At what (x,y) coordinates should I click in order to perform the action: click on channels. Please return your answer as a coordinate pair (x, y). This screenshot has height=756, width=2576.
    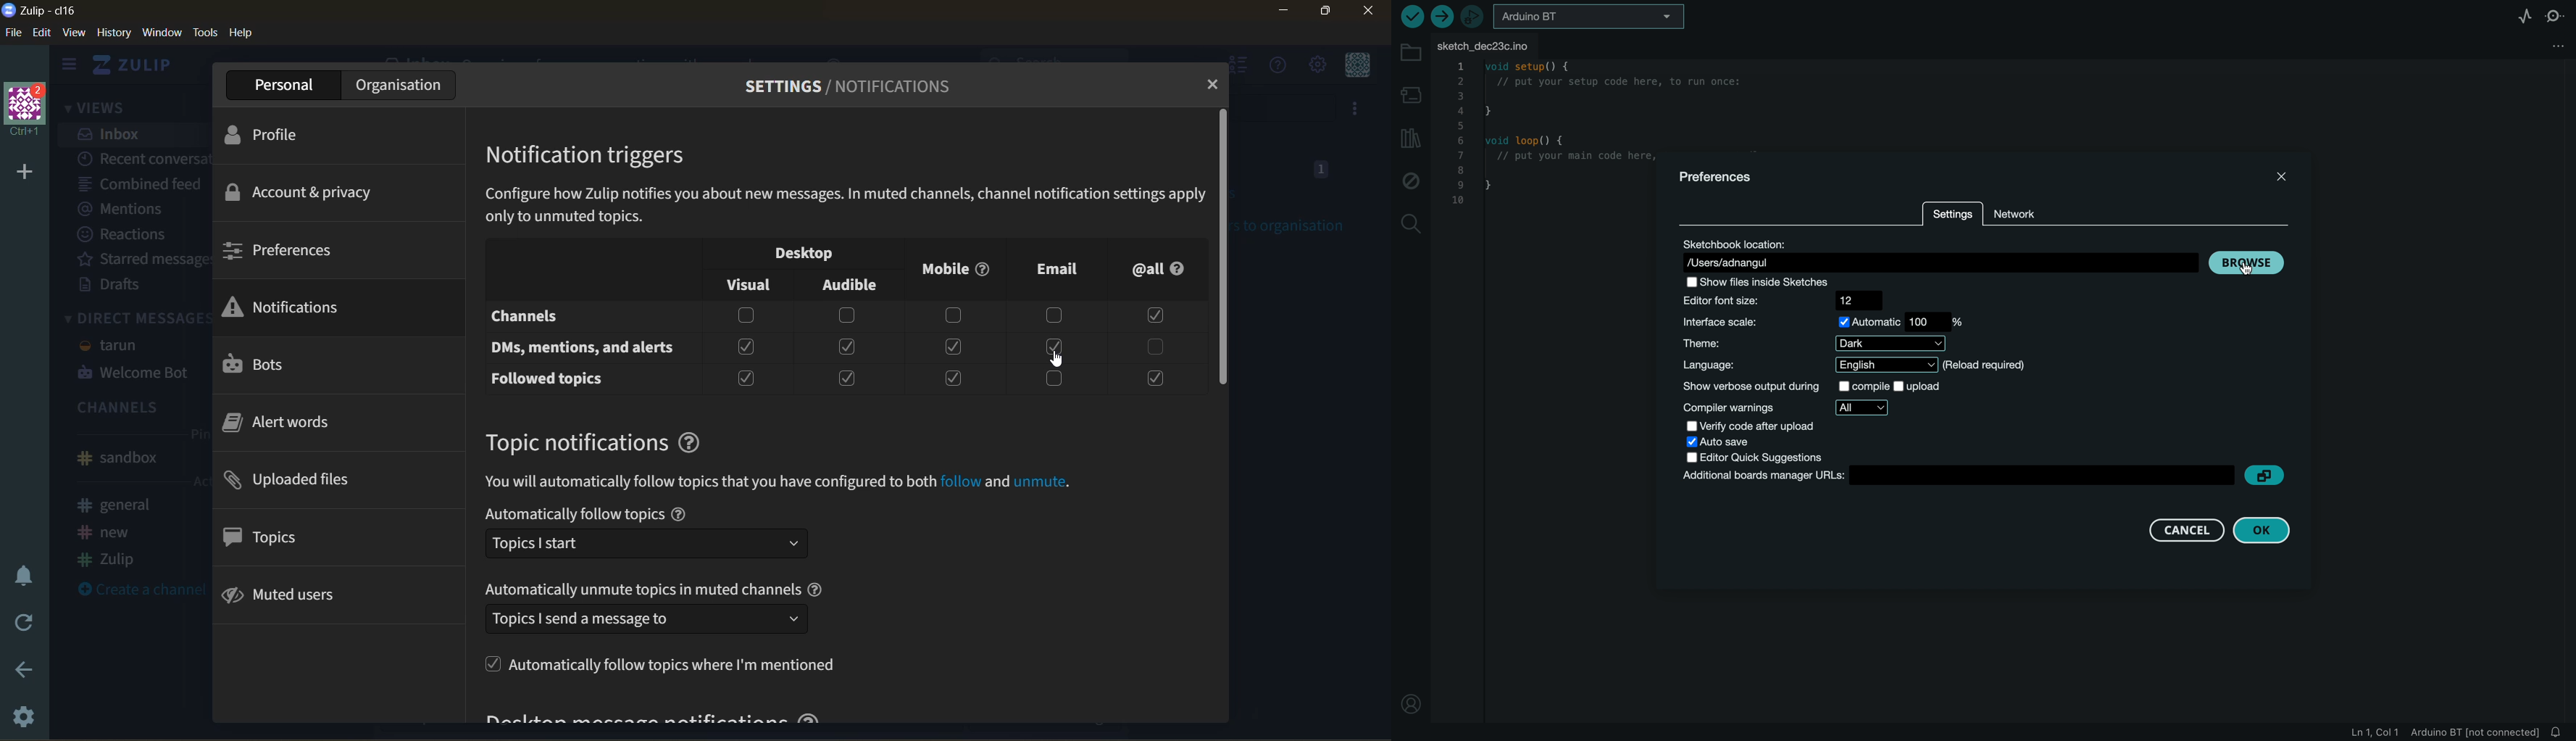
    Looking at the image, I should click on (535, 317).